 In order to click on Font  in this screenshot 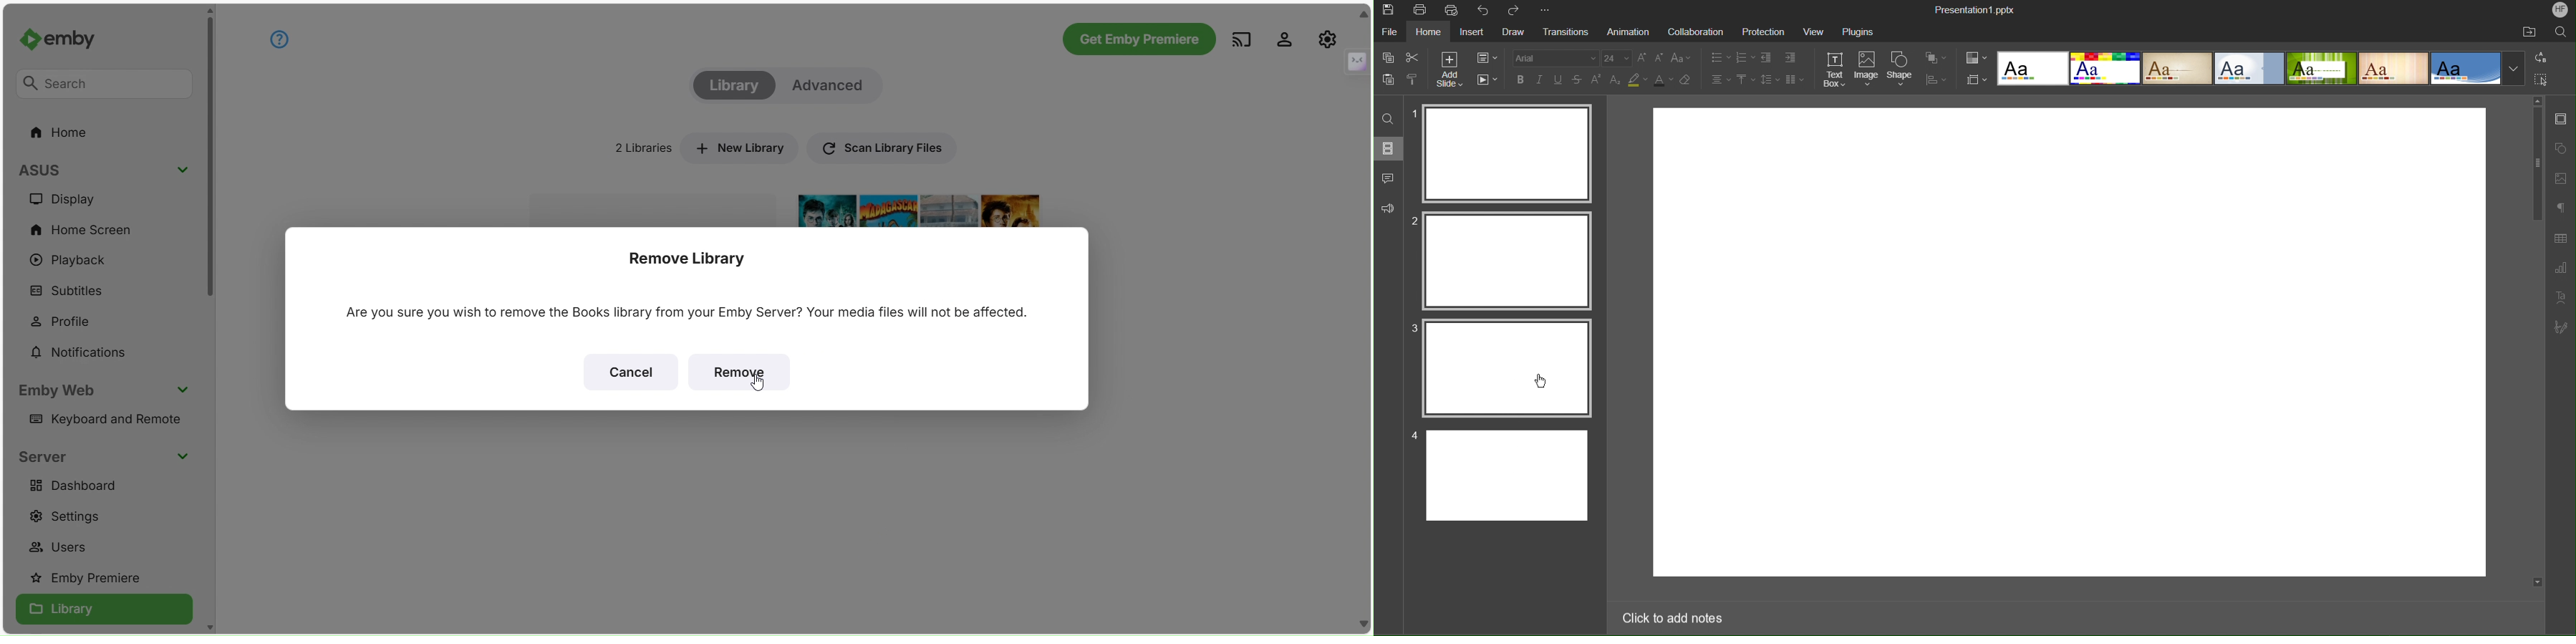, I will do `click(1551, 56)`.